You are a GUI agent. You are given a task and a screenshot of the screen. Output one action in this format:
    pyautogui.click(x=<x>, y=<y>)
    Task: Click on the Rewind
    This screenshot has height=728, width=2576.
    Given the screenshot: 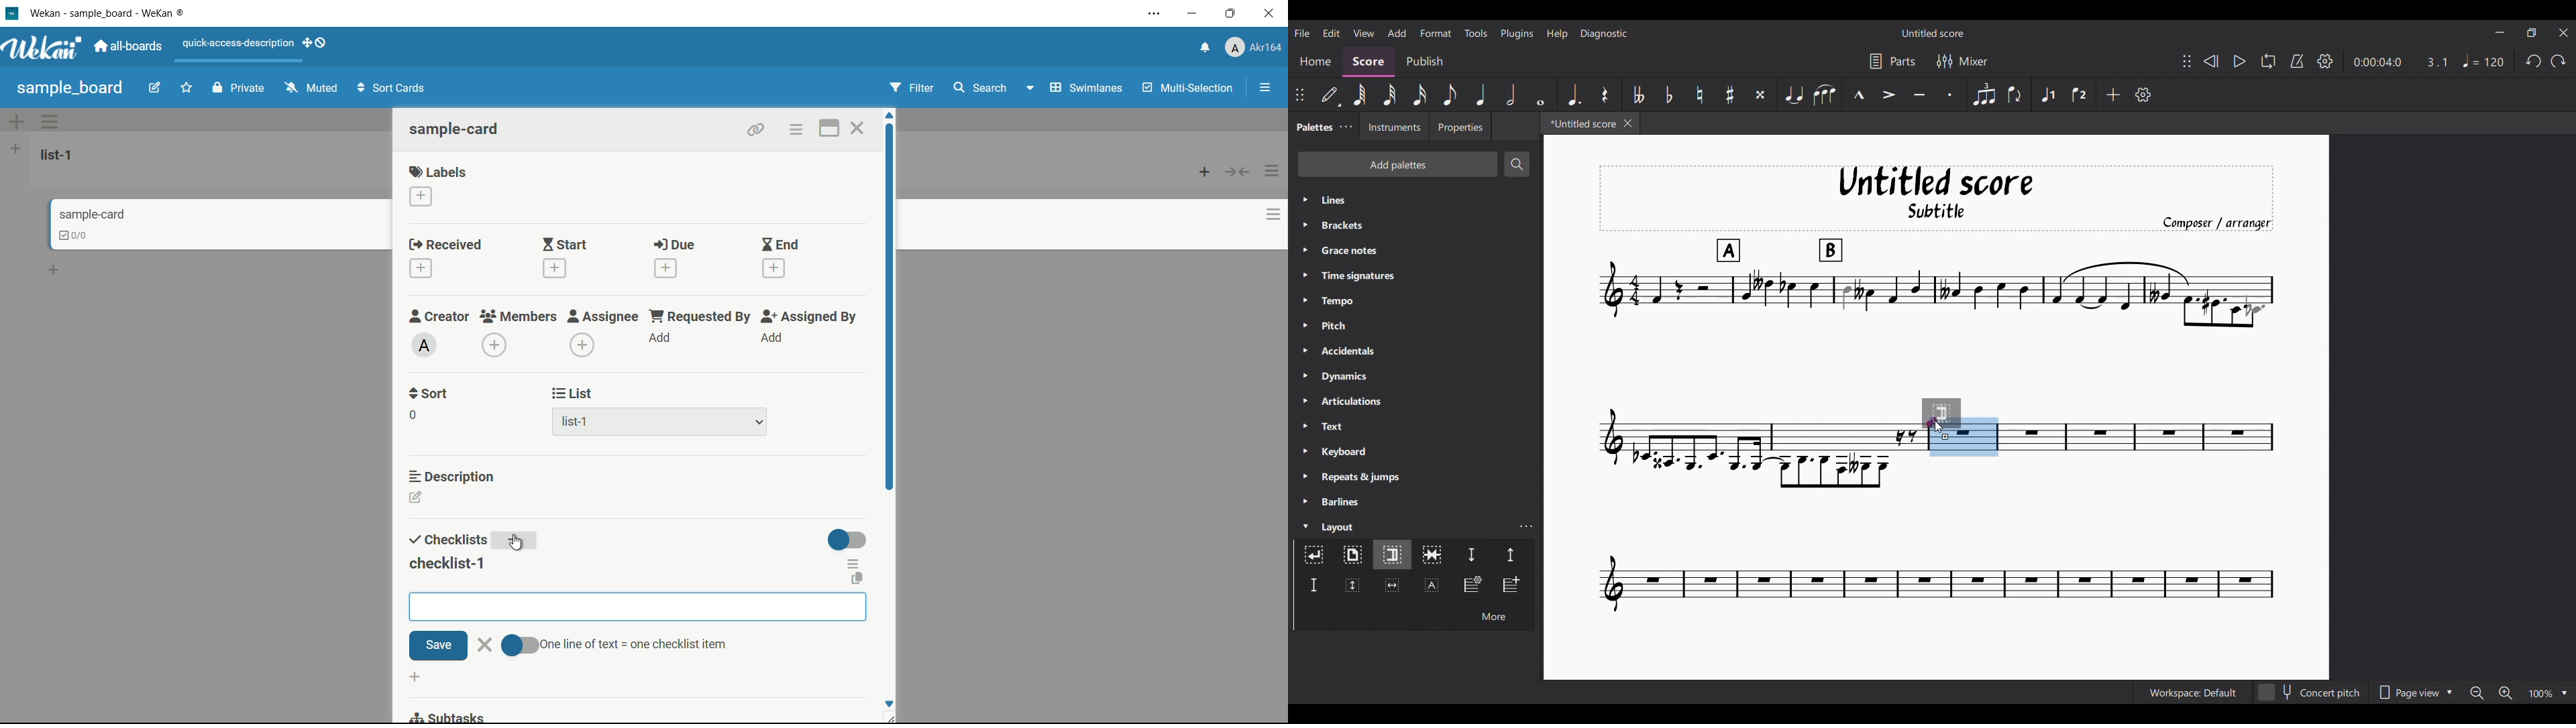 What is the action you would take?
    pyautogui.click(x=2211, y=61)
    